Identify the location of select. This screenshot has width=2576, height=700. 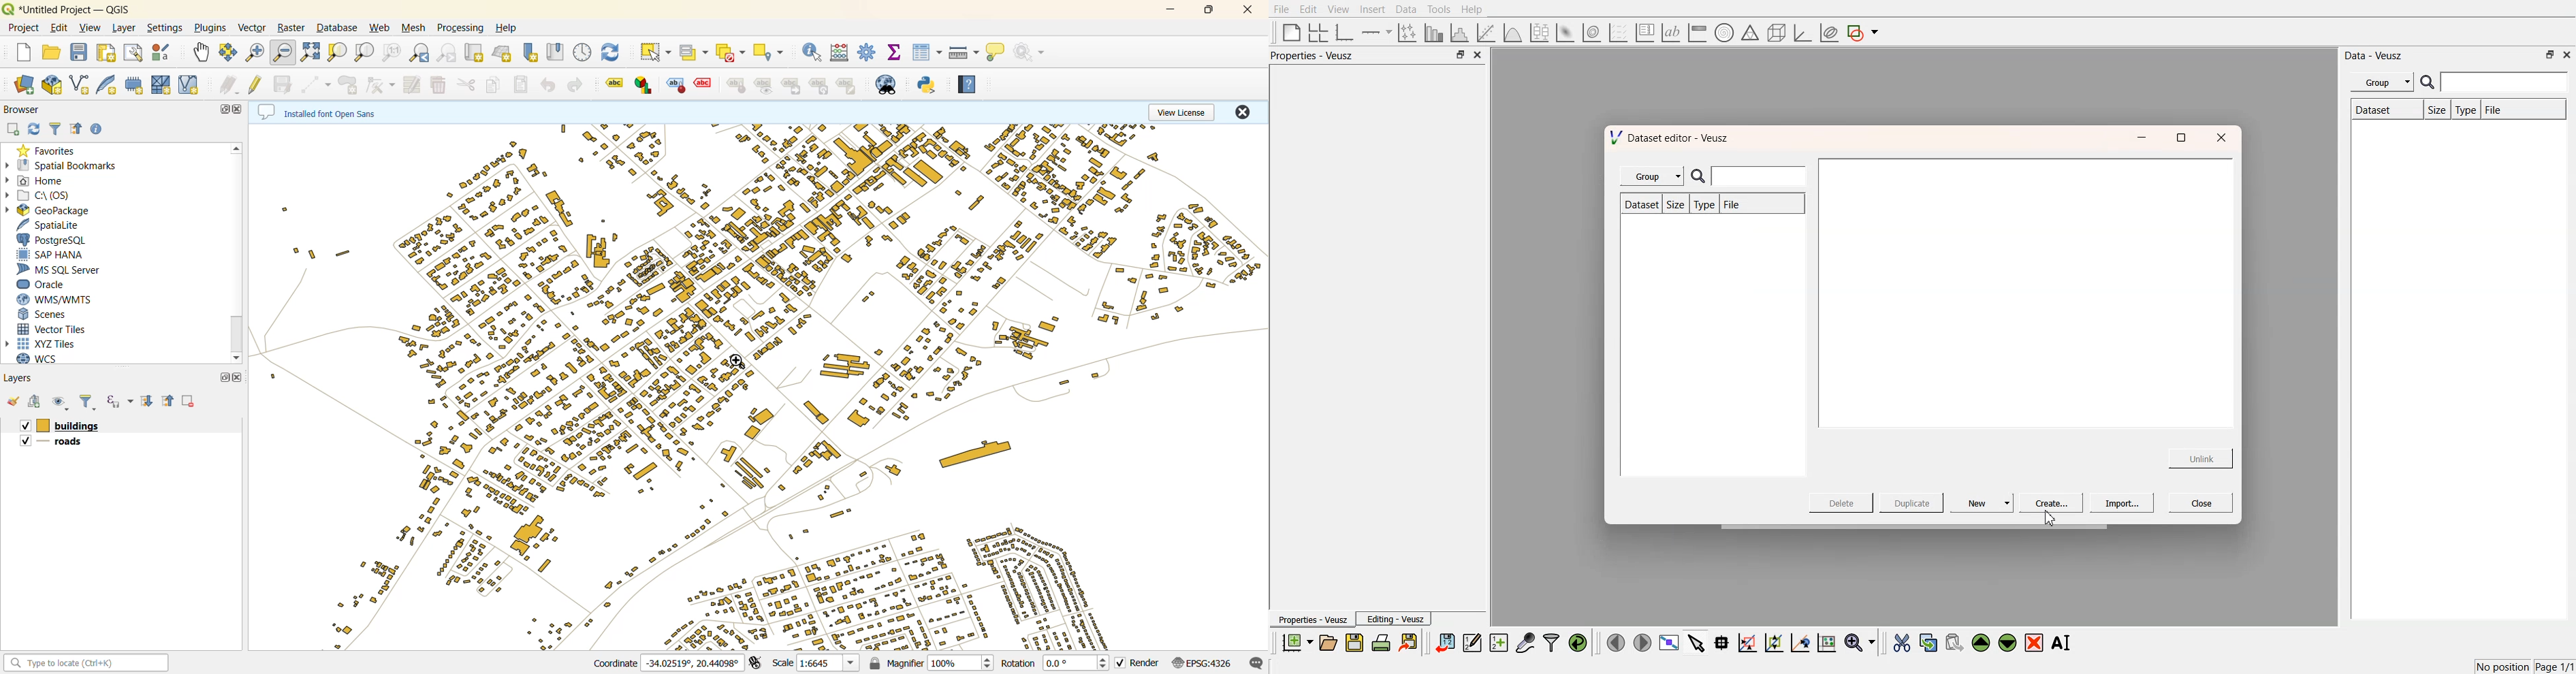
(654, 52).